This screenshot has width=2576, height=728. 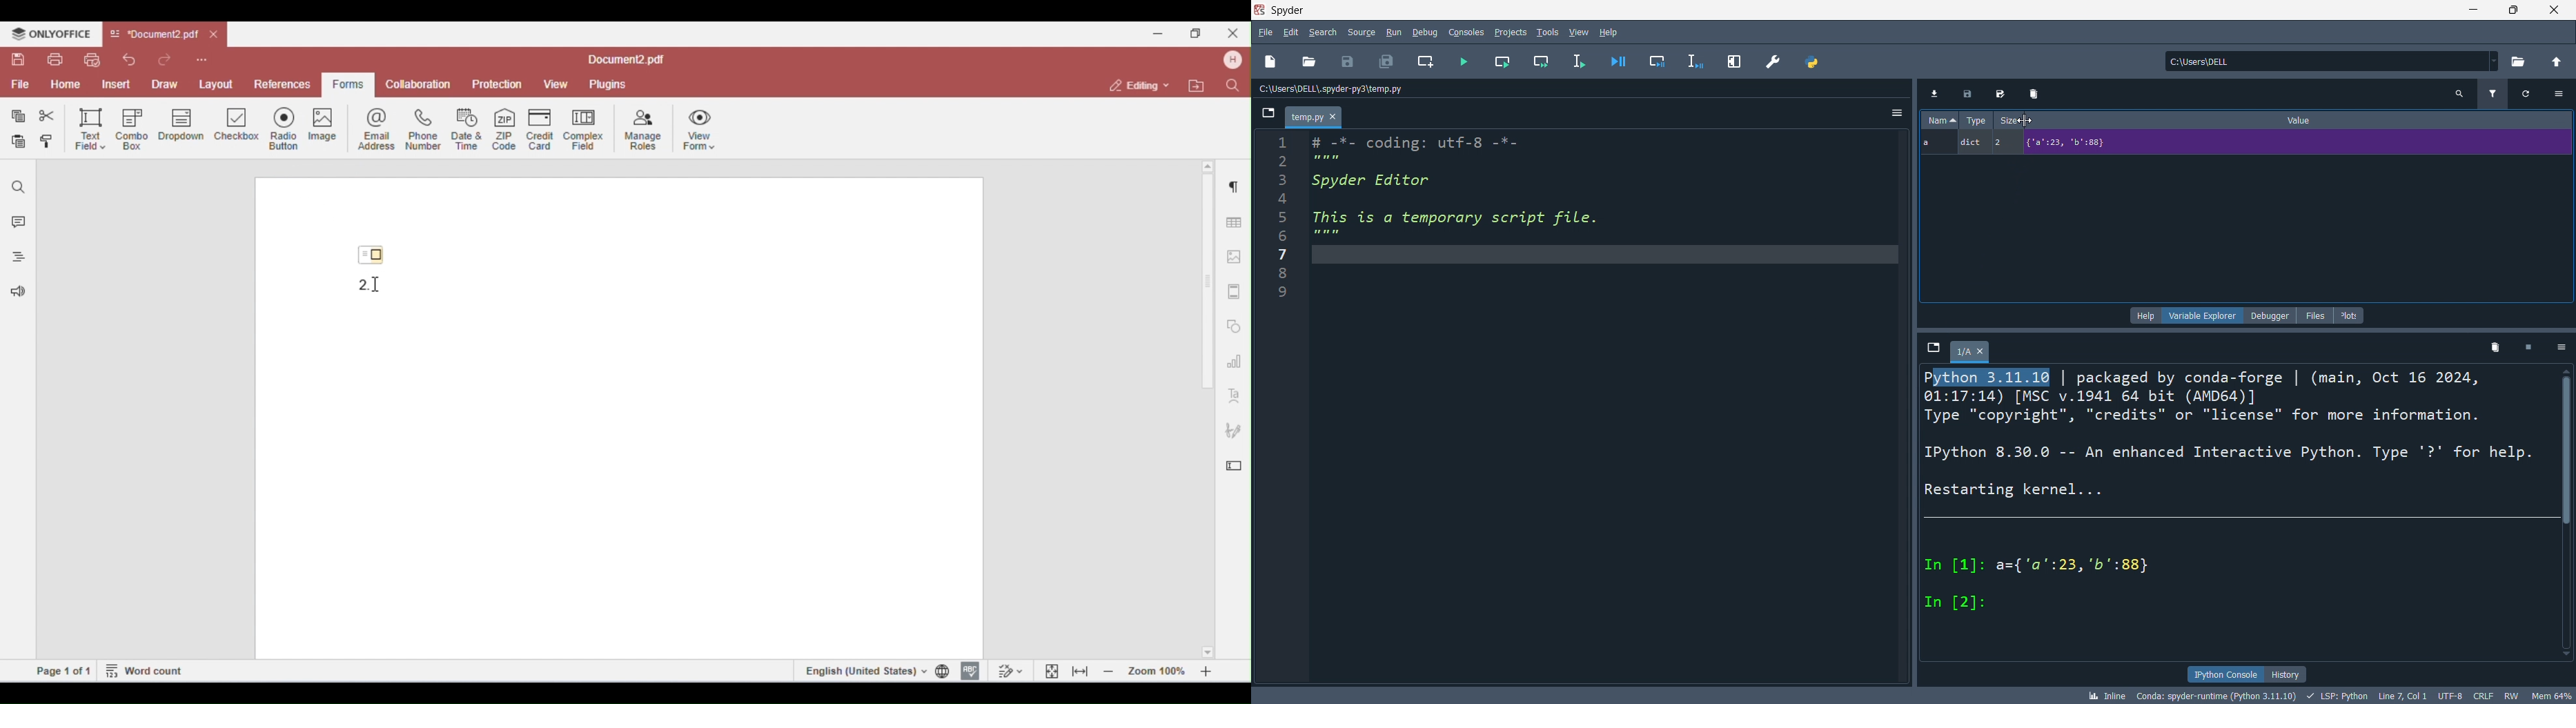 I want to click on value, so click(x=2306, y=123).